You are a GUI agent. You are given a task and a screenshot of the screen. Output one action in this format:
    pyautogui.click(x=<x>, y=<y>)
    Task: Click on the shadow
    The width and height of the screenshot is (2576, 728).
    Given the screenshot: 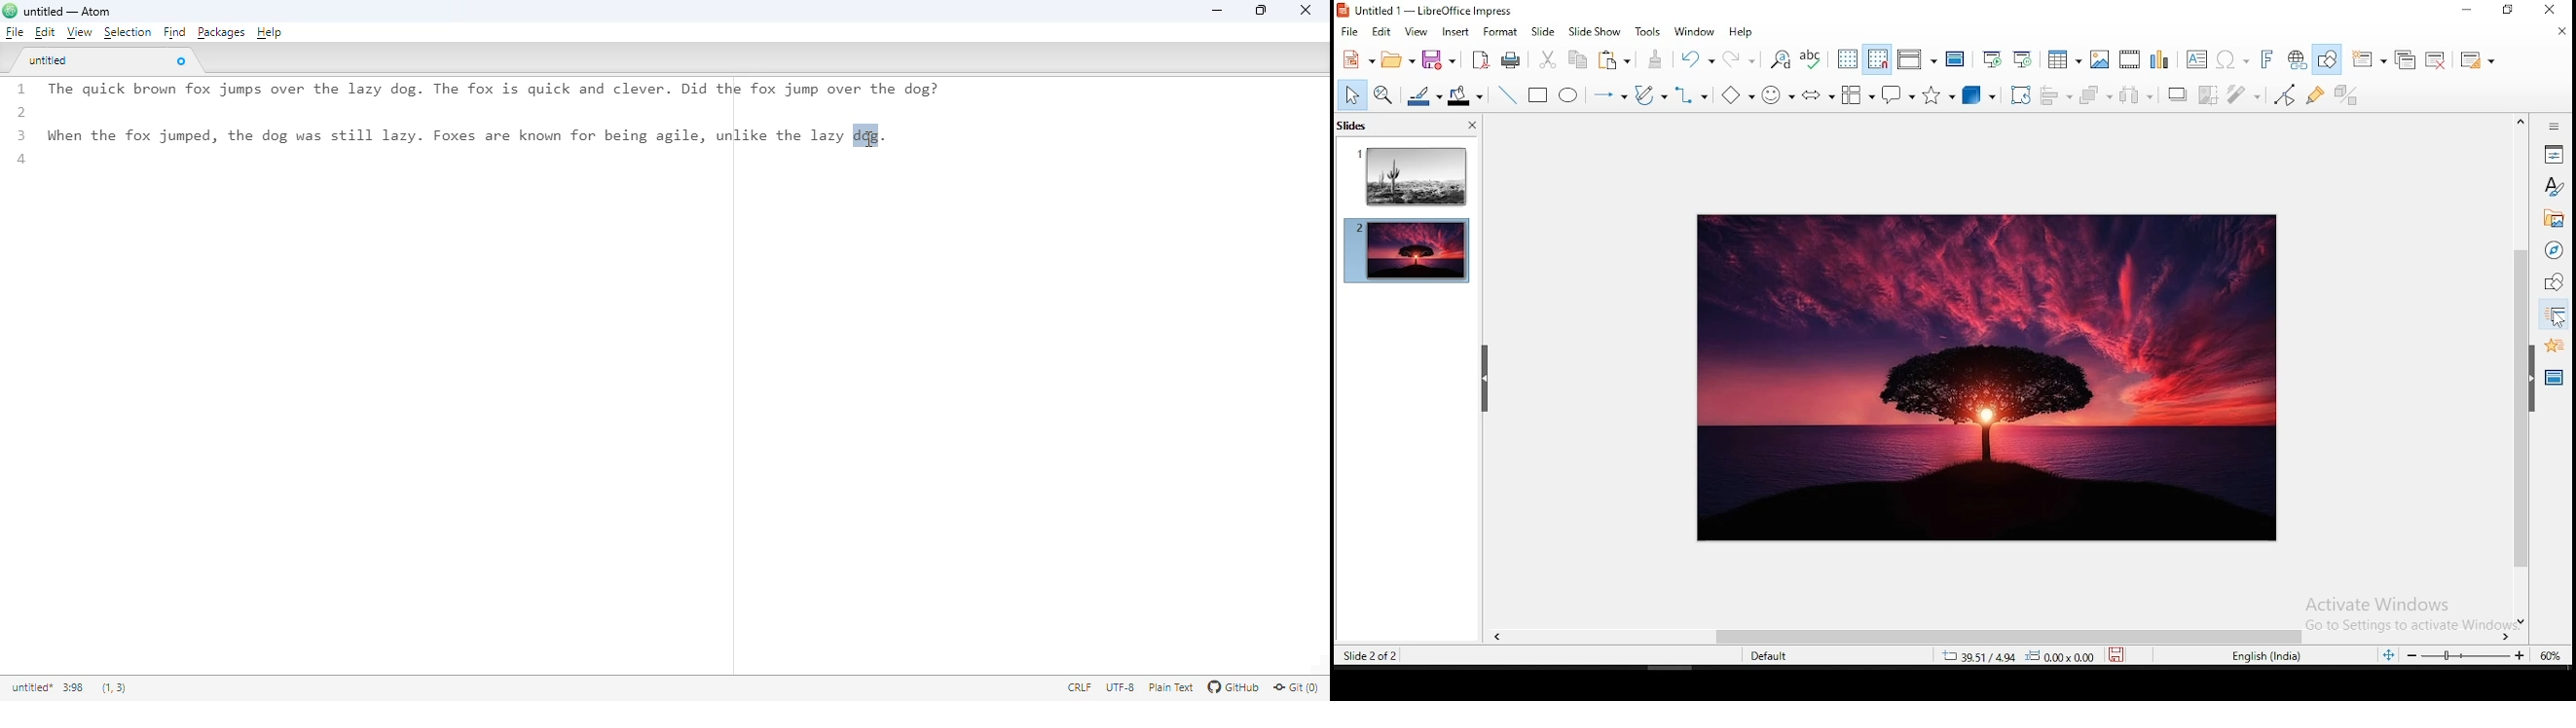 What is the action you would take?
    pyautogui.click(x=2177, y=94)
    